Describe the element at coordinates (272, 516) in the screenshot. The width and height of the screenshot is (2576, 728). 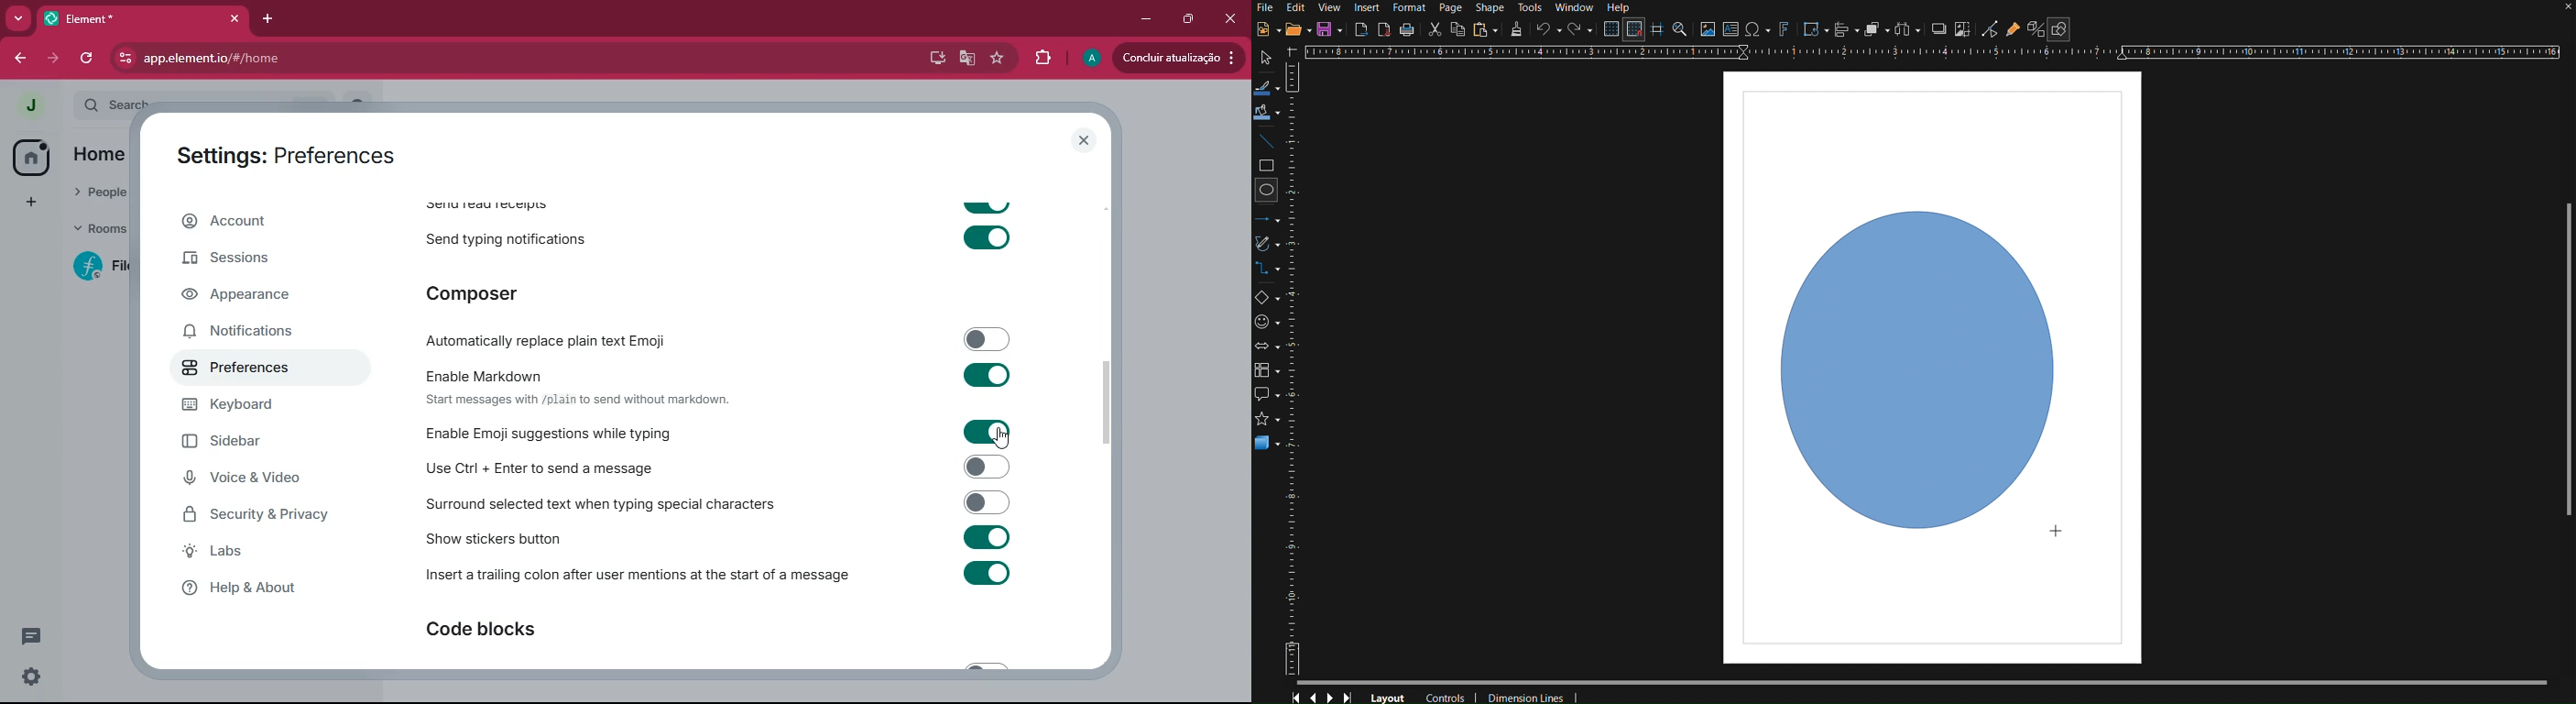
I see `security` at that location.